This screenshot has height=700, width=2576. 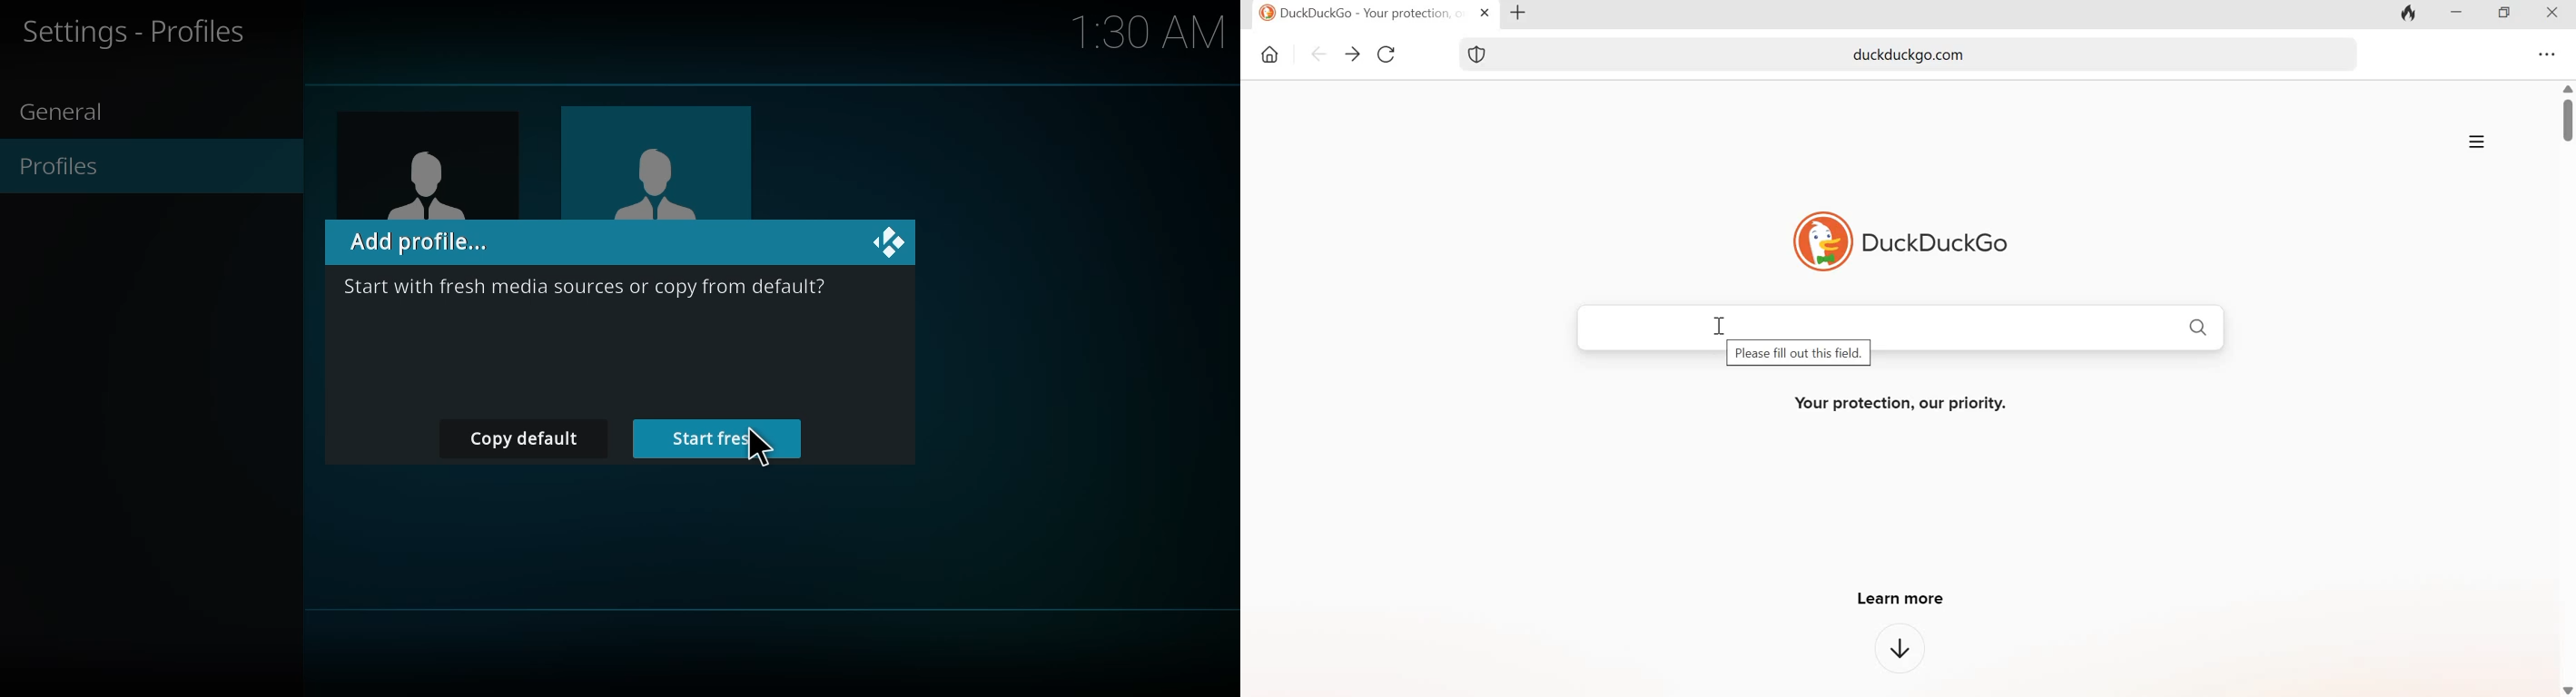 What do you see at coordinates (422, 243) in the screenshot?
I see `add profile` at bounding box center [422, 243].